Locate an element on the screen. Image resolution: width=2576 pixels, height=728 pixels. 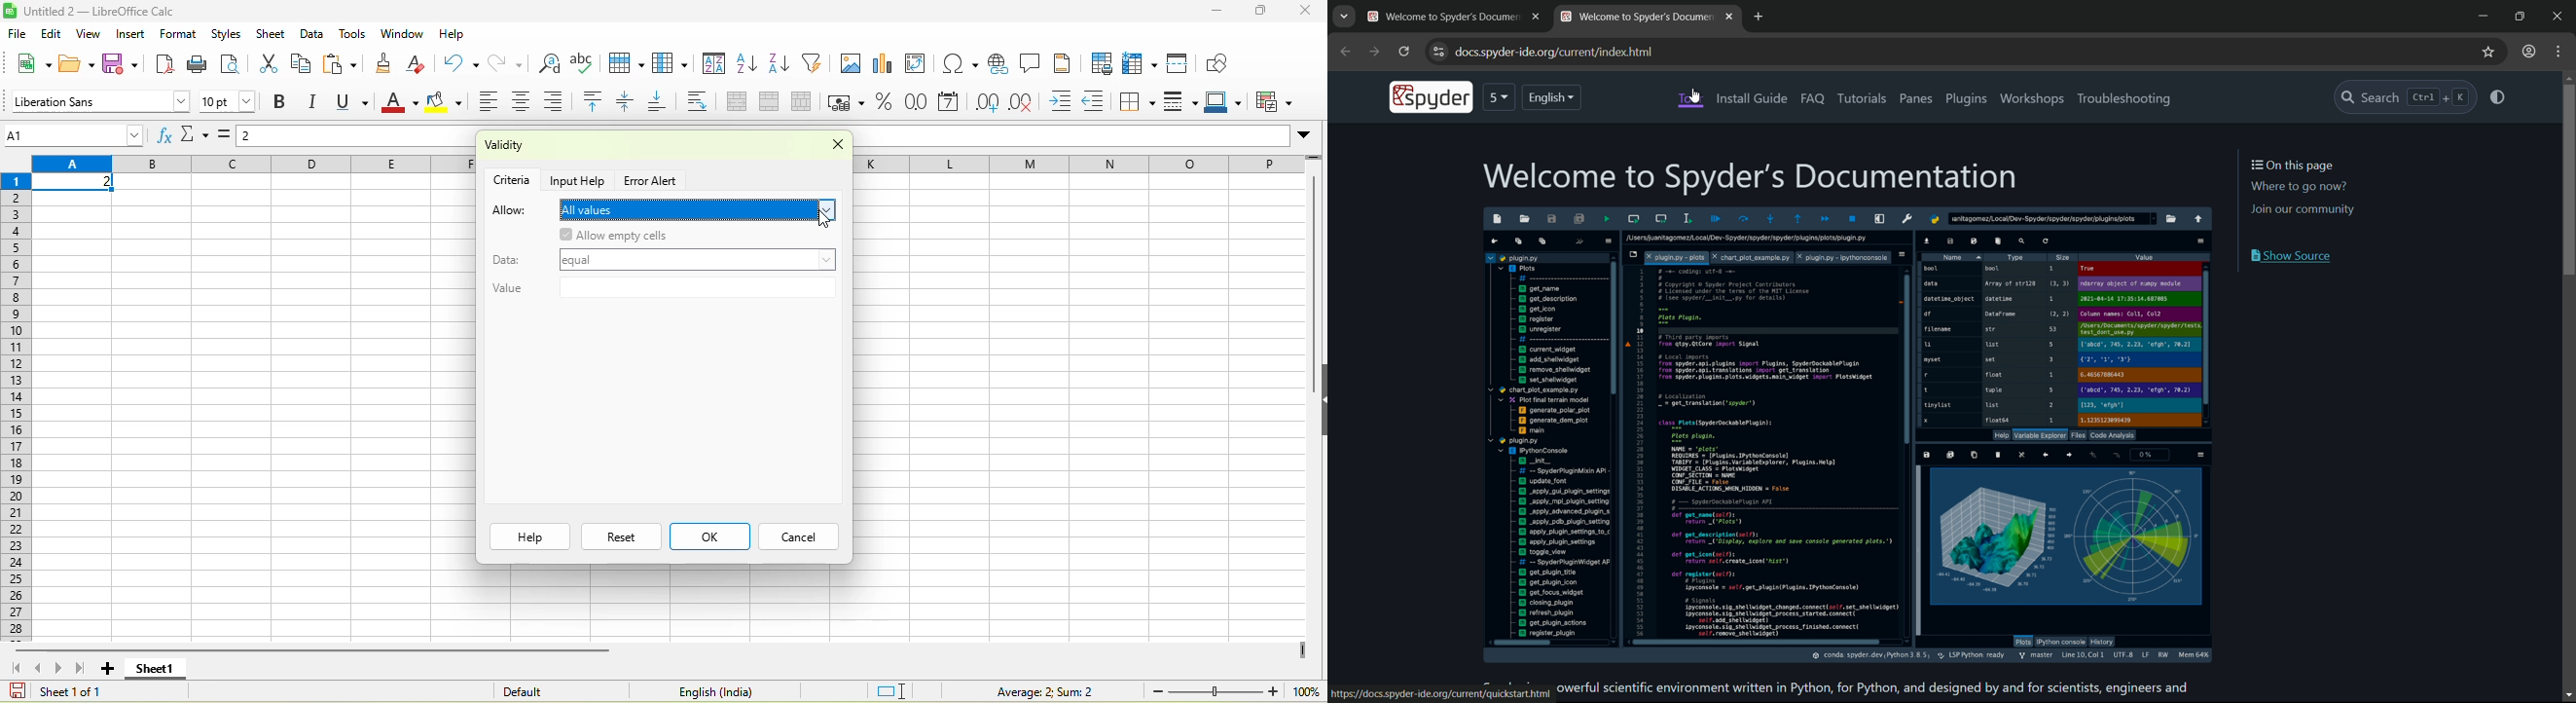
edit is located at coordinates (52, 33).